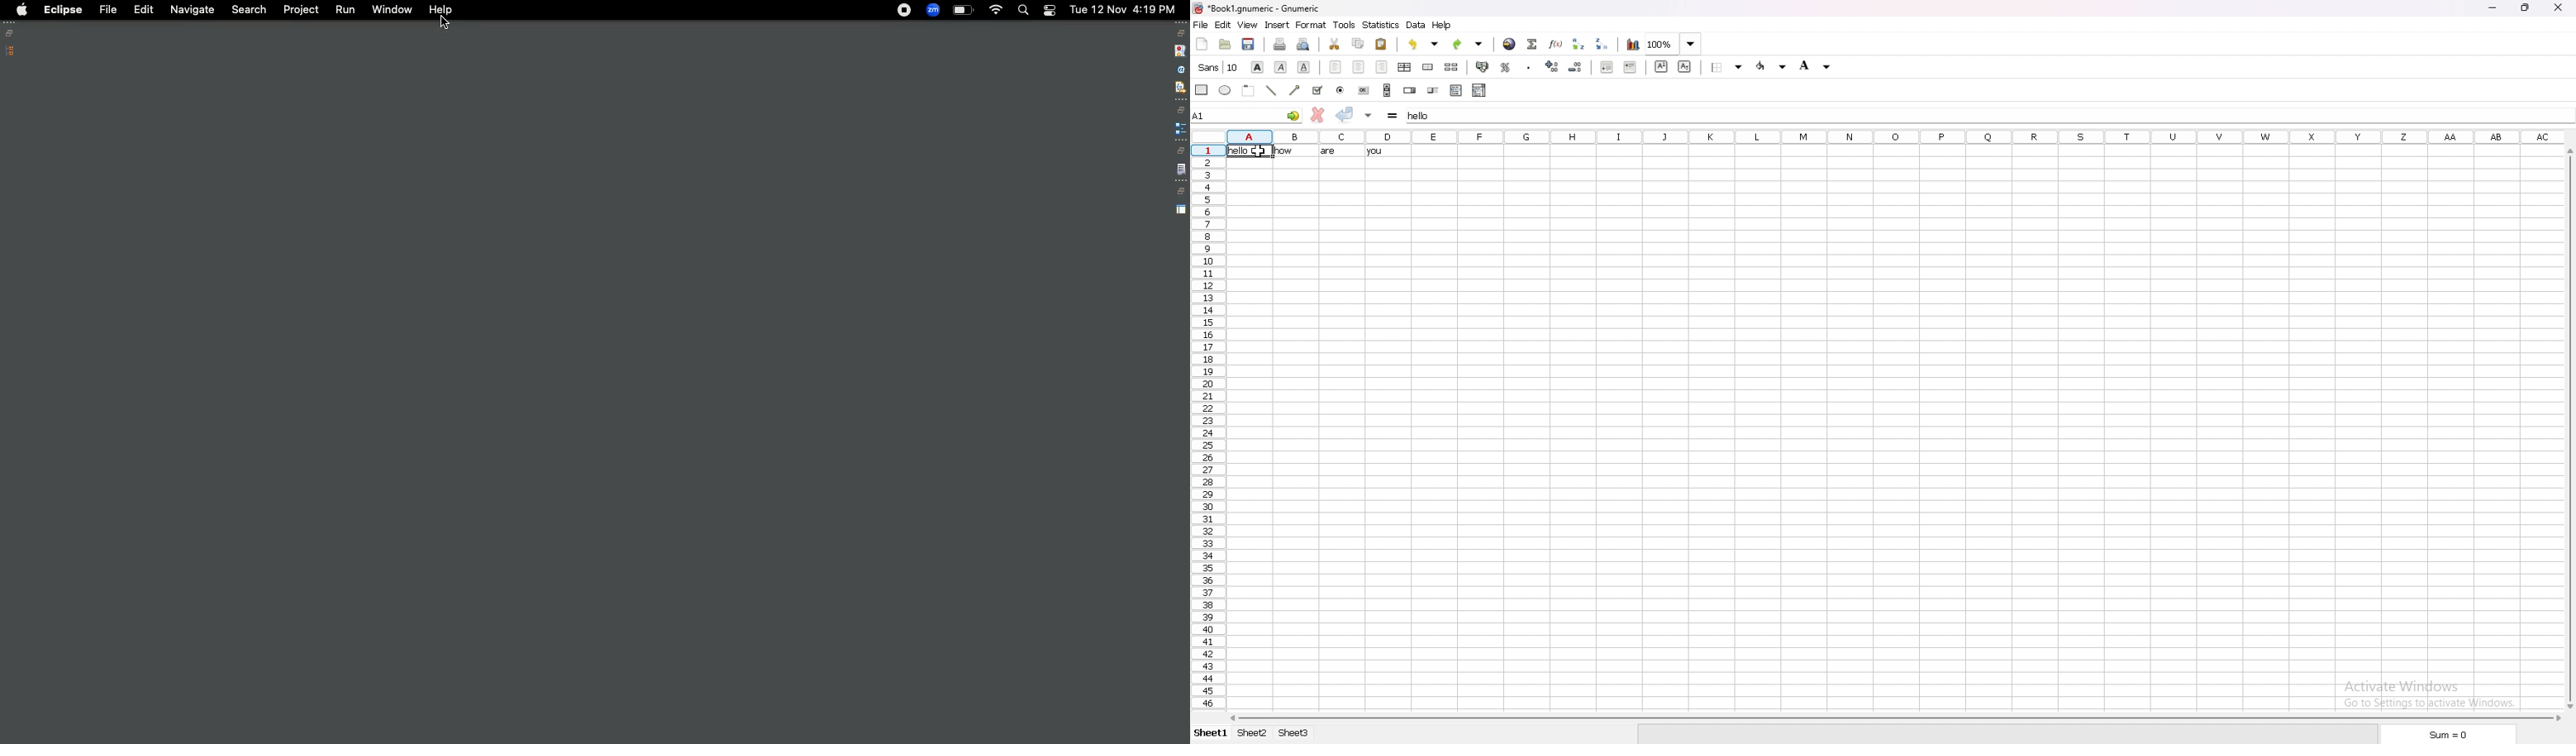 The image size is (2576, 756). I want to click on Navigate, so click(190, 11).